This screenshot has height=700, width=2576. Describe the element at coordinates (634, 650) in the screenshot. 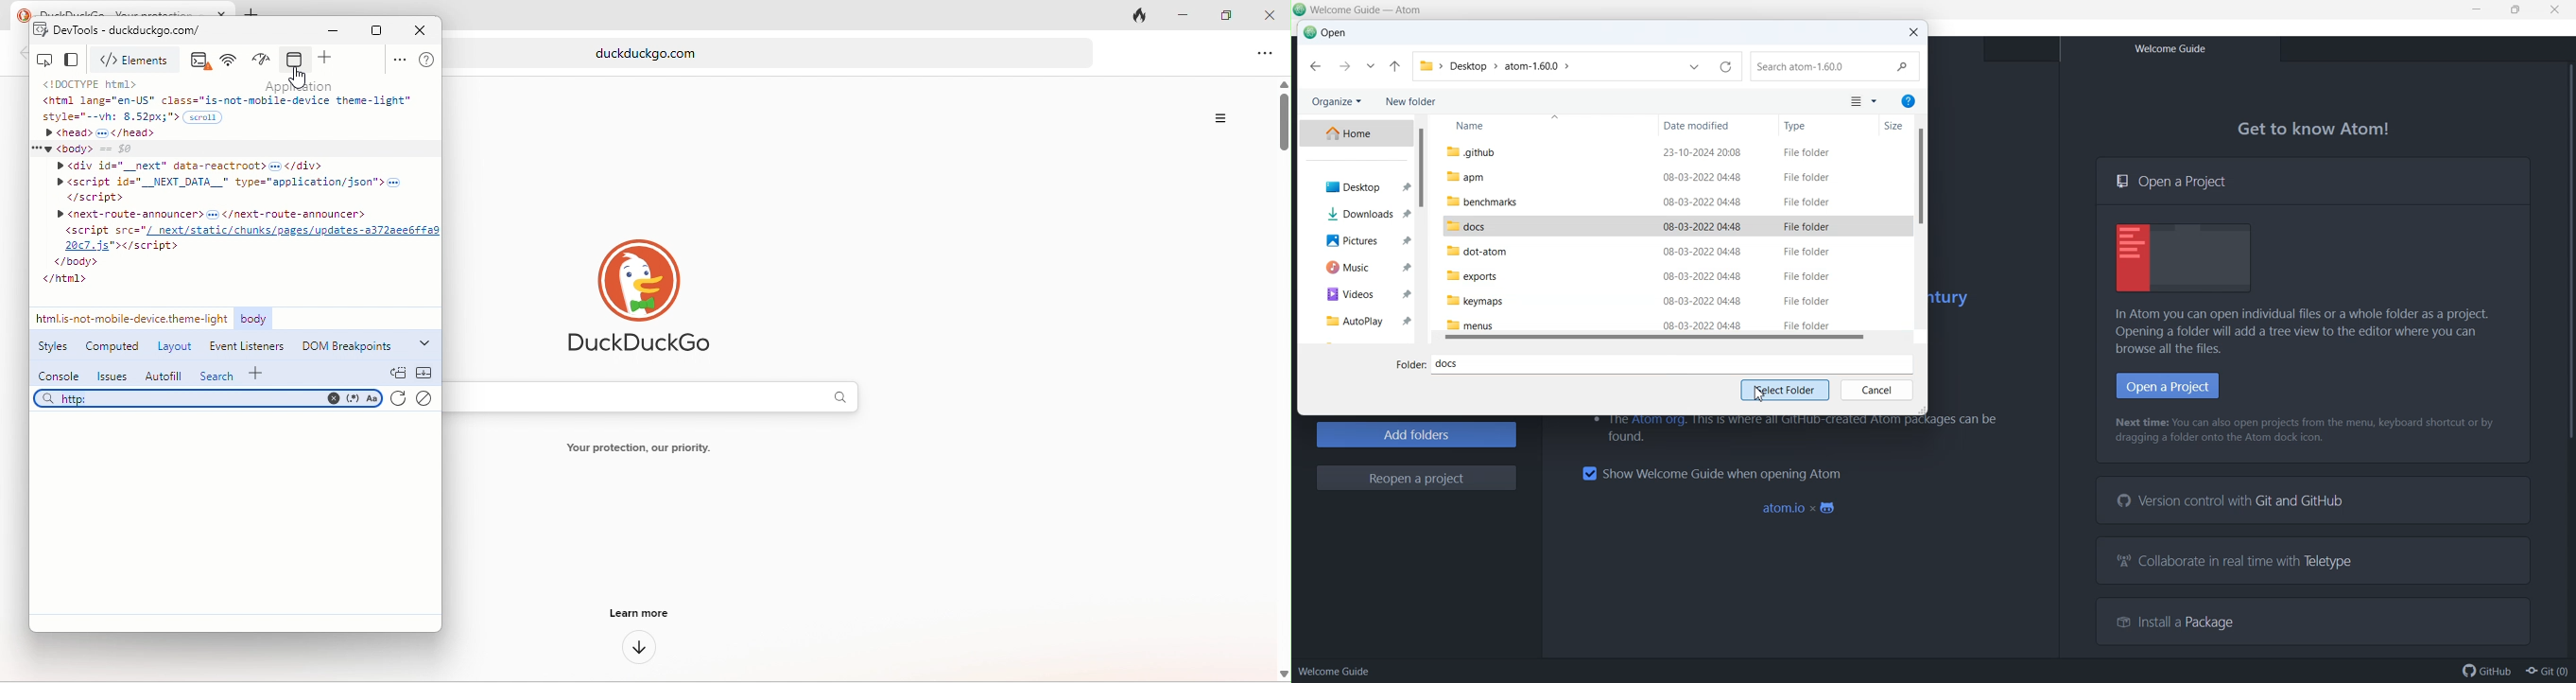

I see `down arrow` at that location.